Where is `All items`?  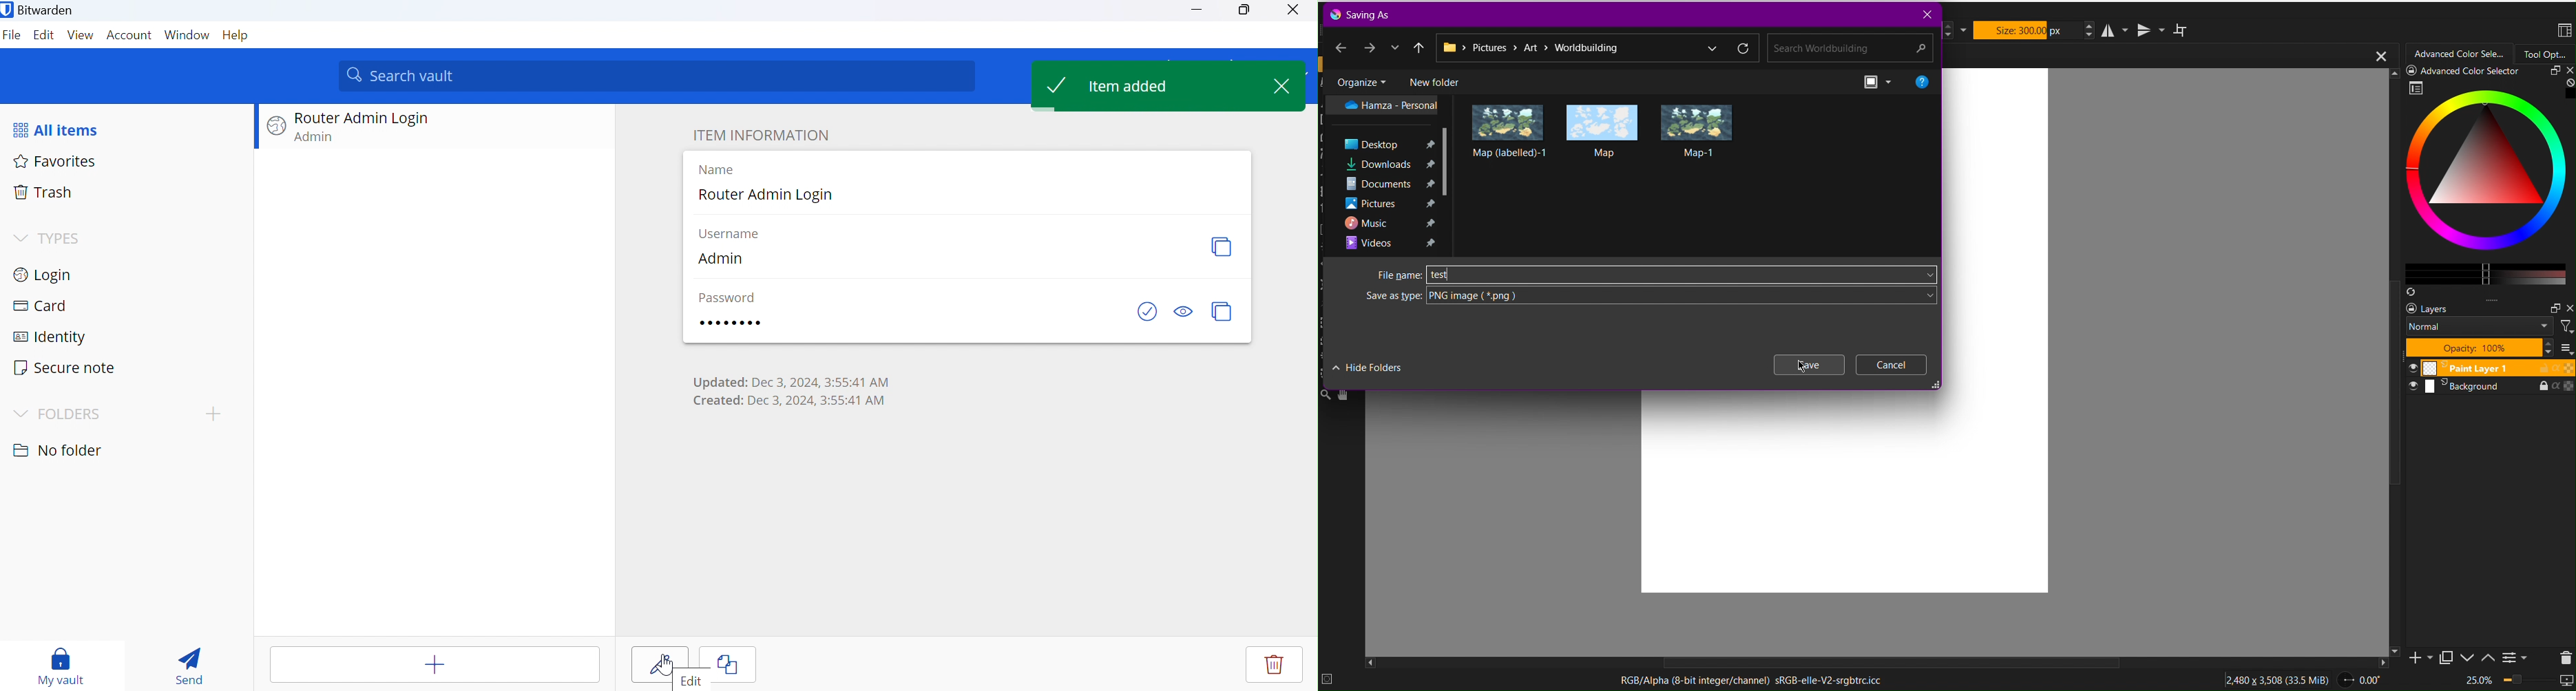 All items is located at coordinates (65, 128).